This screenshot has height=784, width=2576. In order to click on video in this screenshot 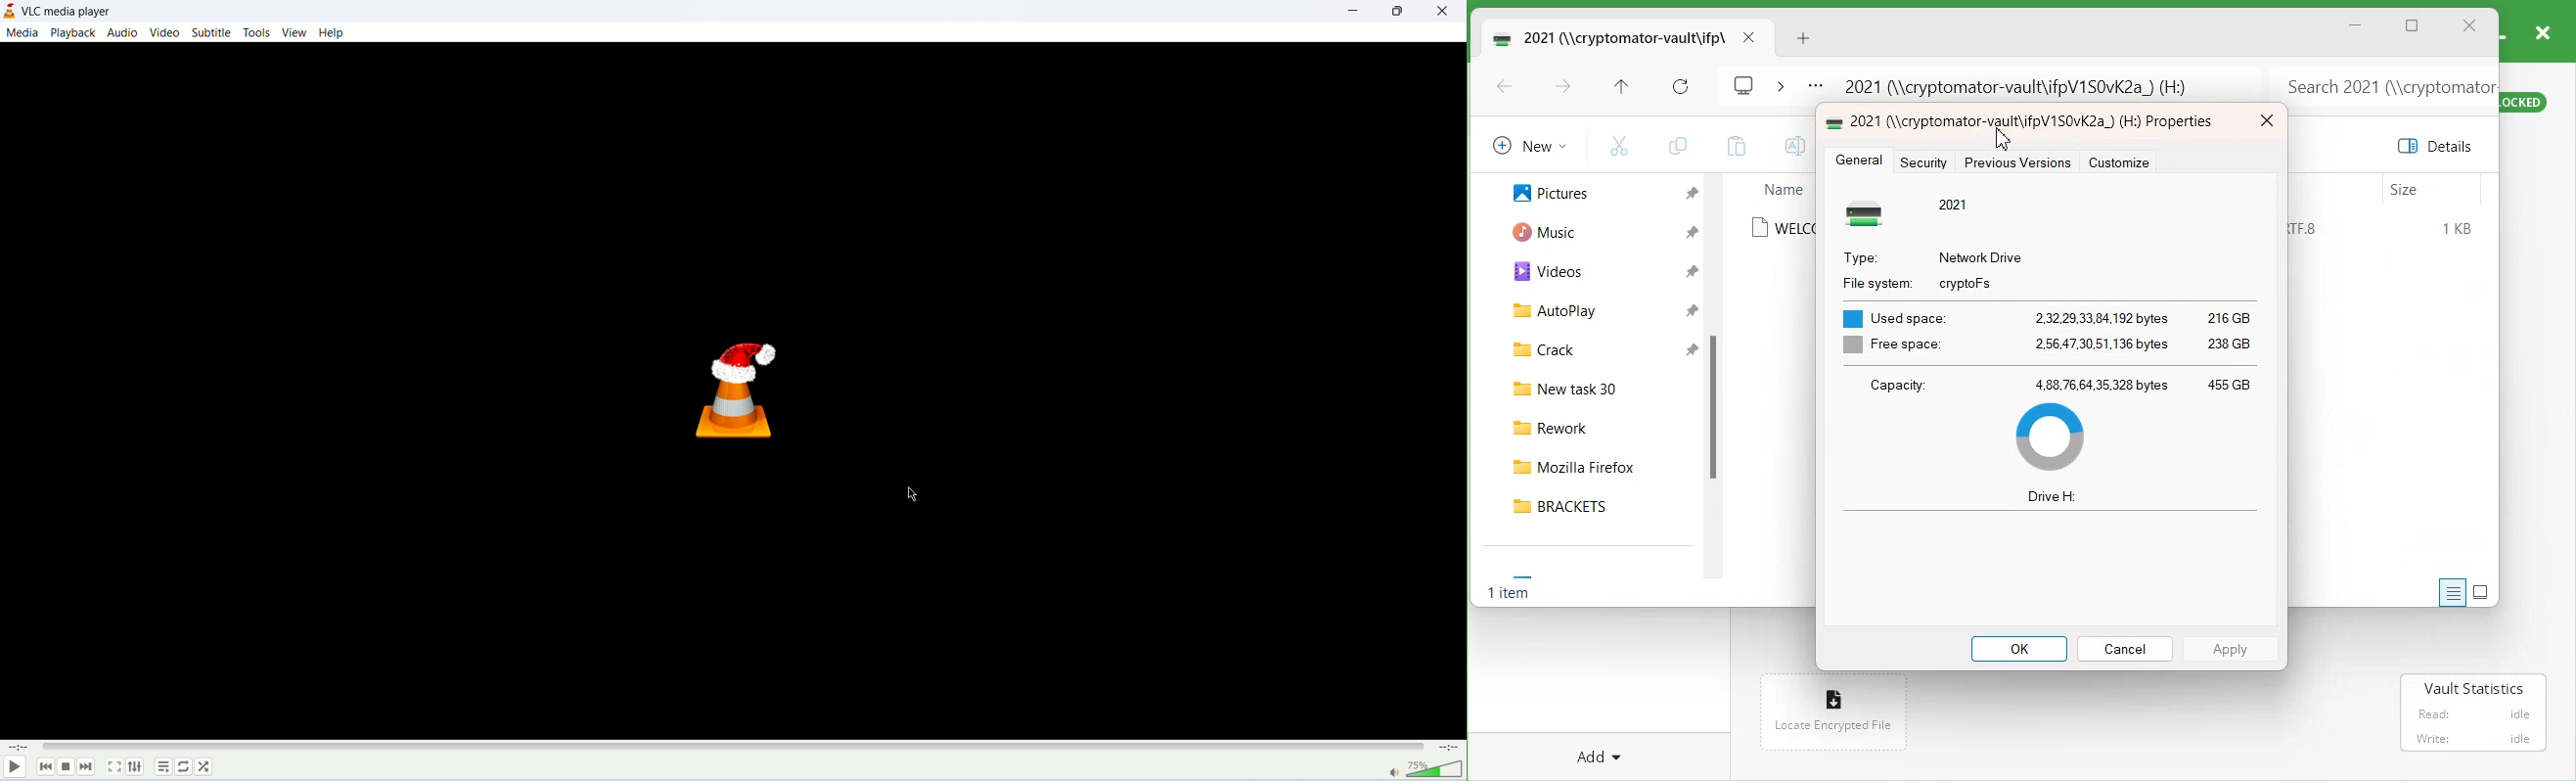, I will do `click(164, 33)`.